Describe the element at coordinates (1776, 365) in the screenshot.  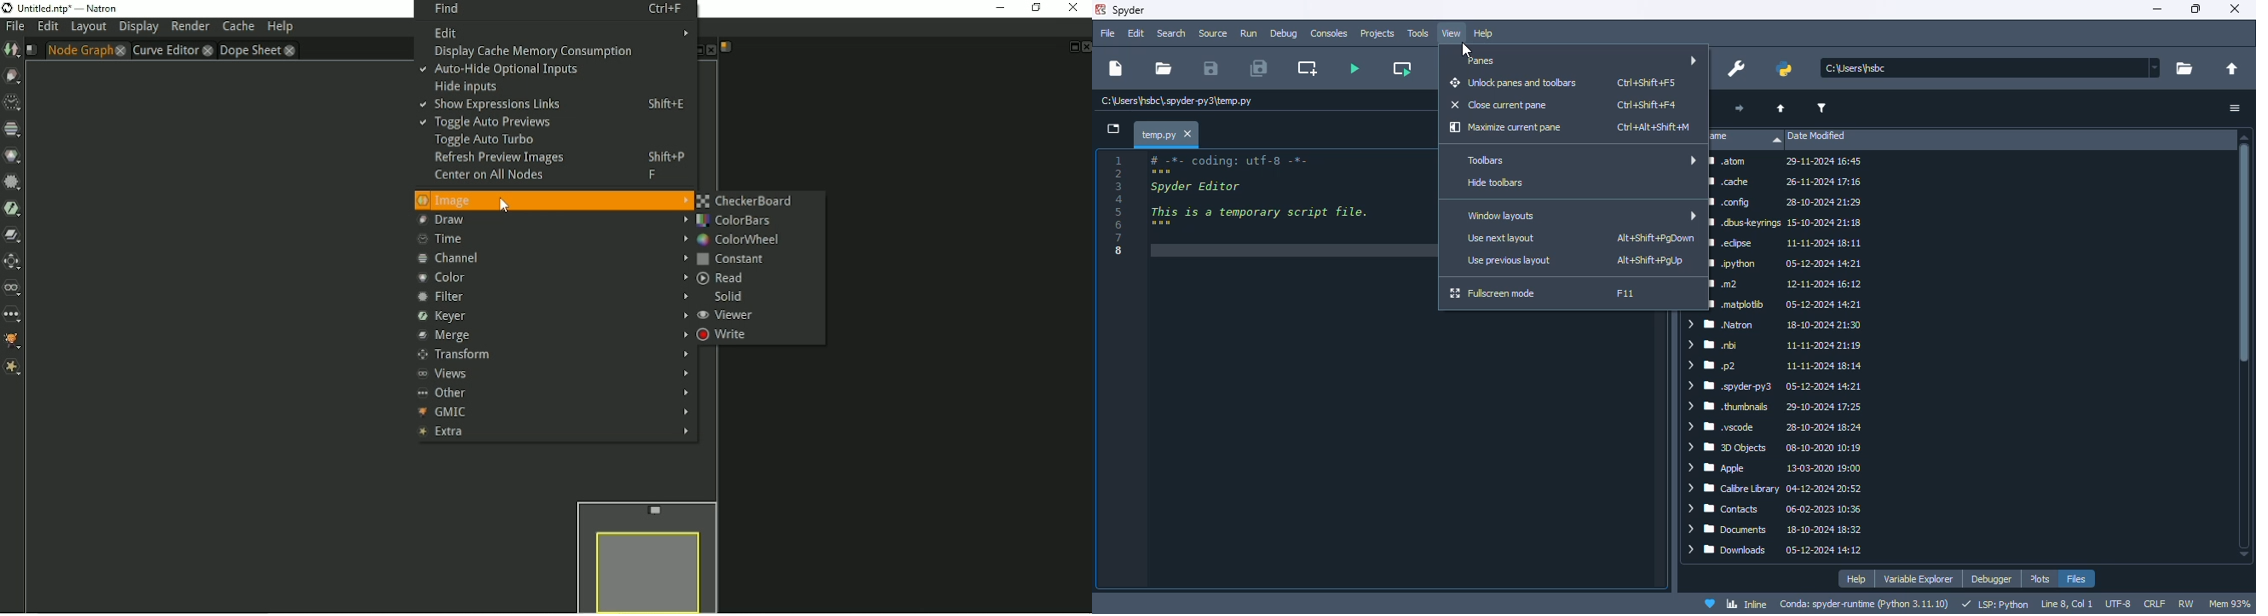
I see `.p2` at that location.